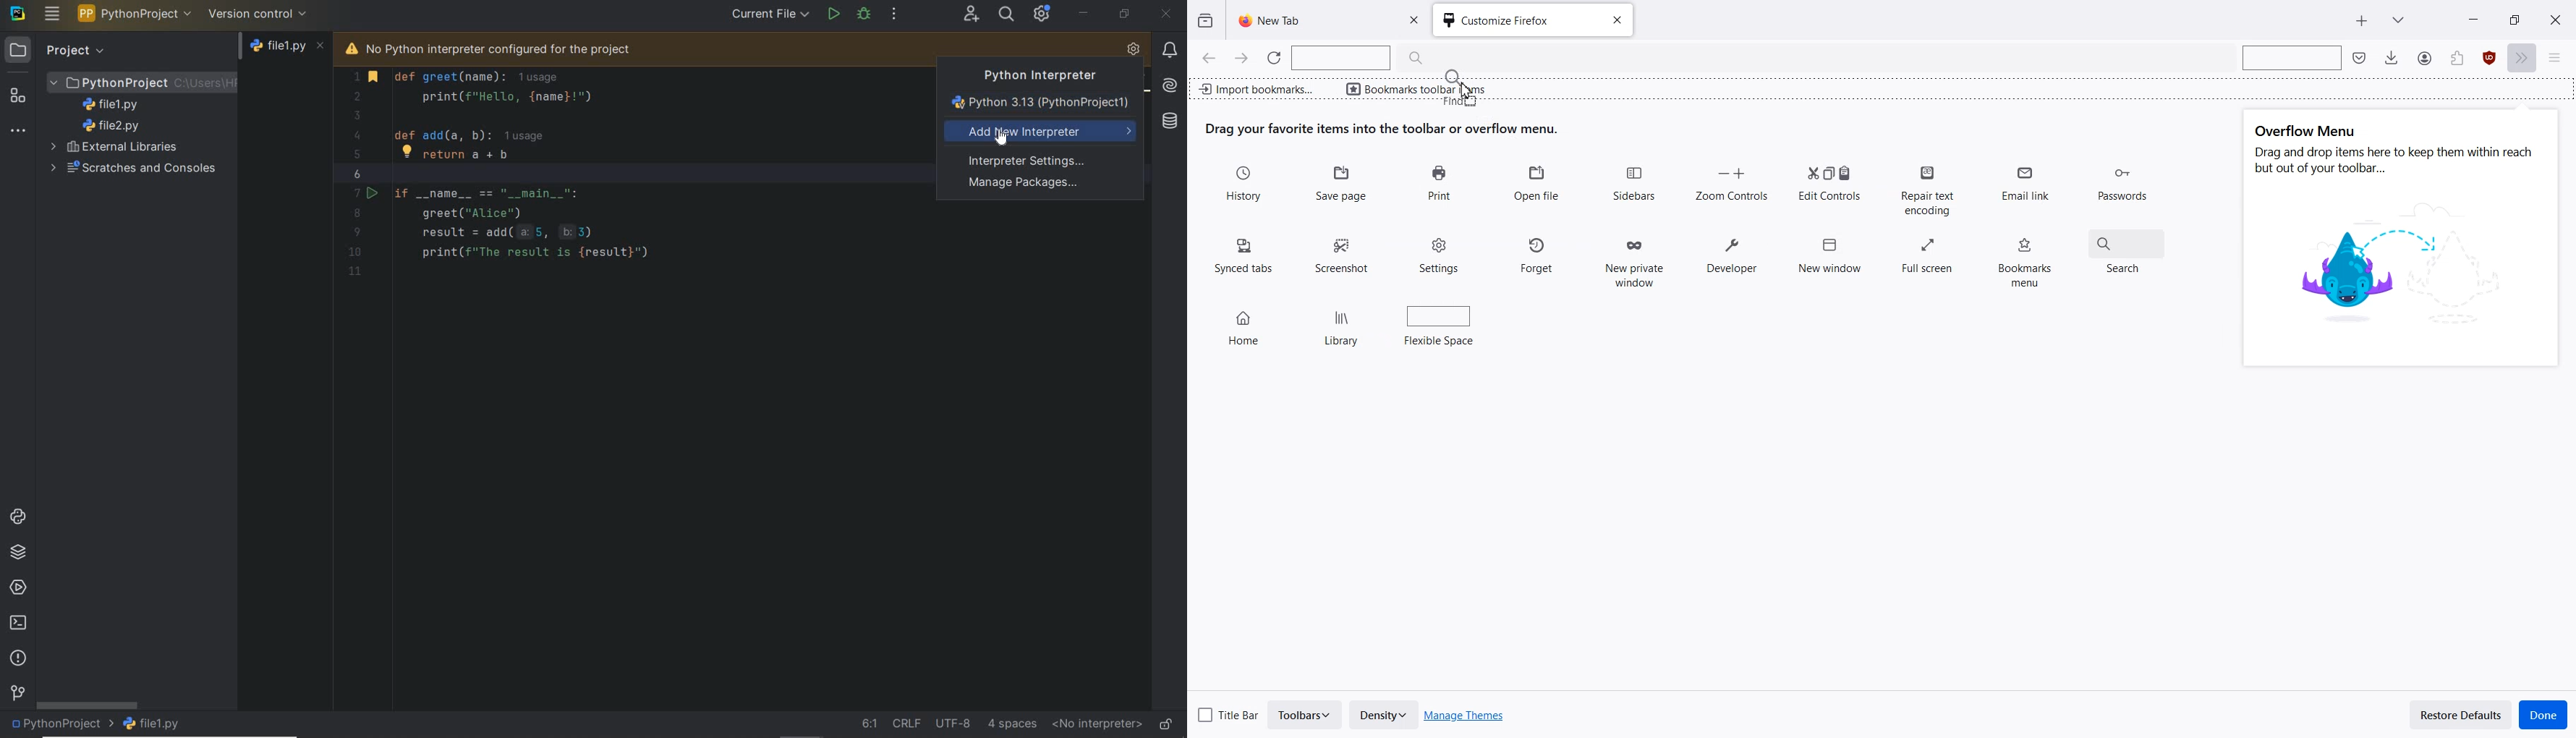 Image resolution: width=2576 pixels, height=756 pixels. Describe the element at coordinates (2402, 263) in the screenshot. I see `image` at that location.